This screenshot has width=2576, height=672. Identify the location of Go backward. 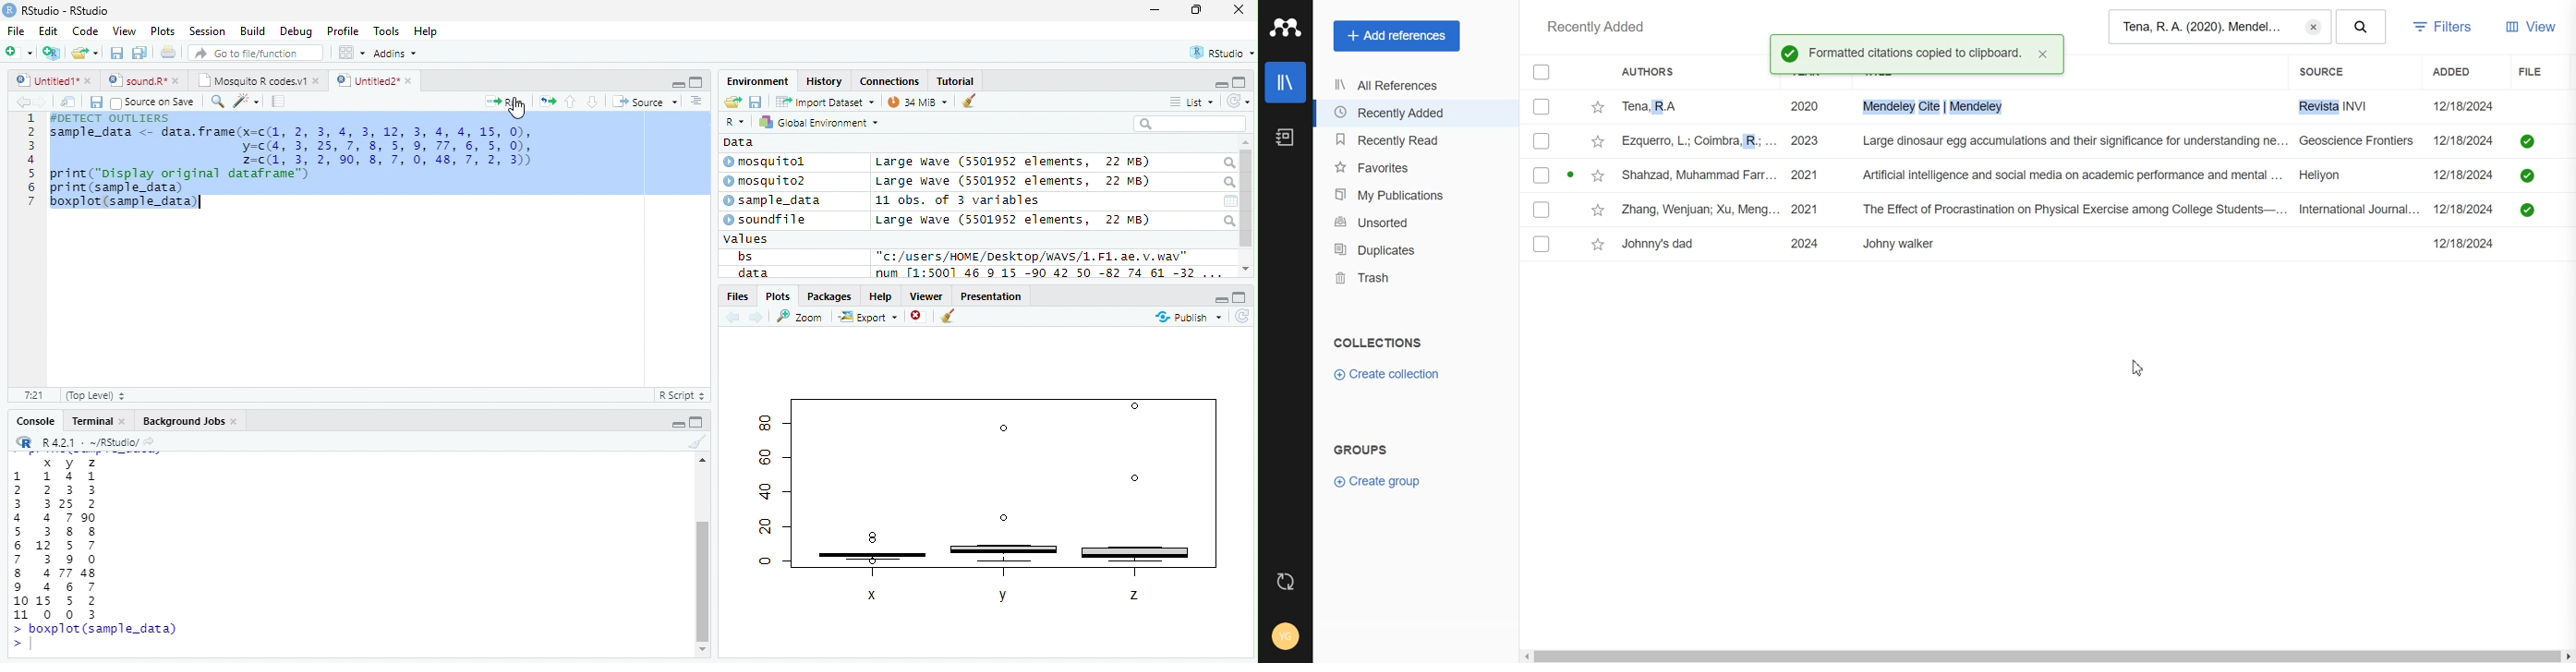
(23, 101).